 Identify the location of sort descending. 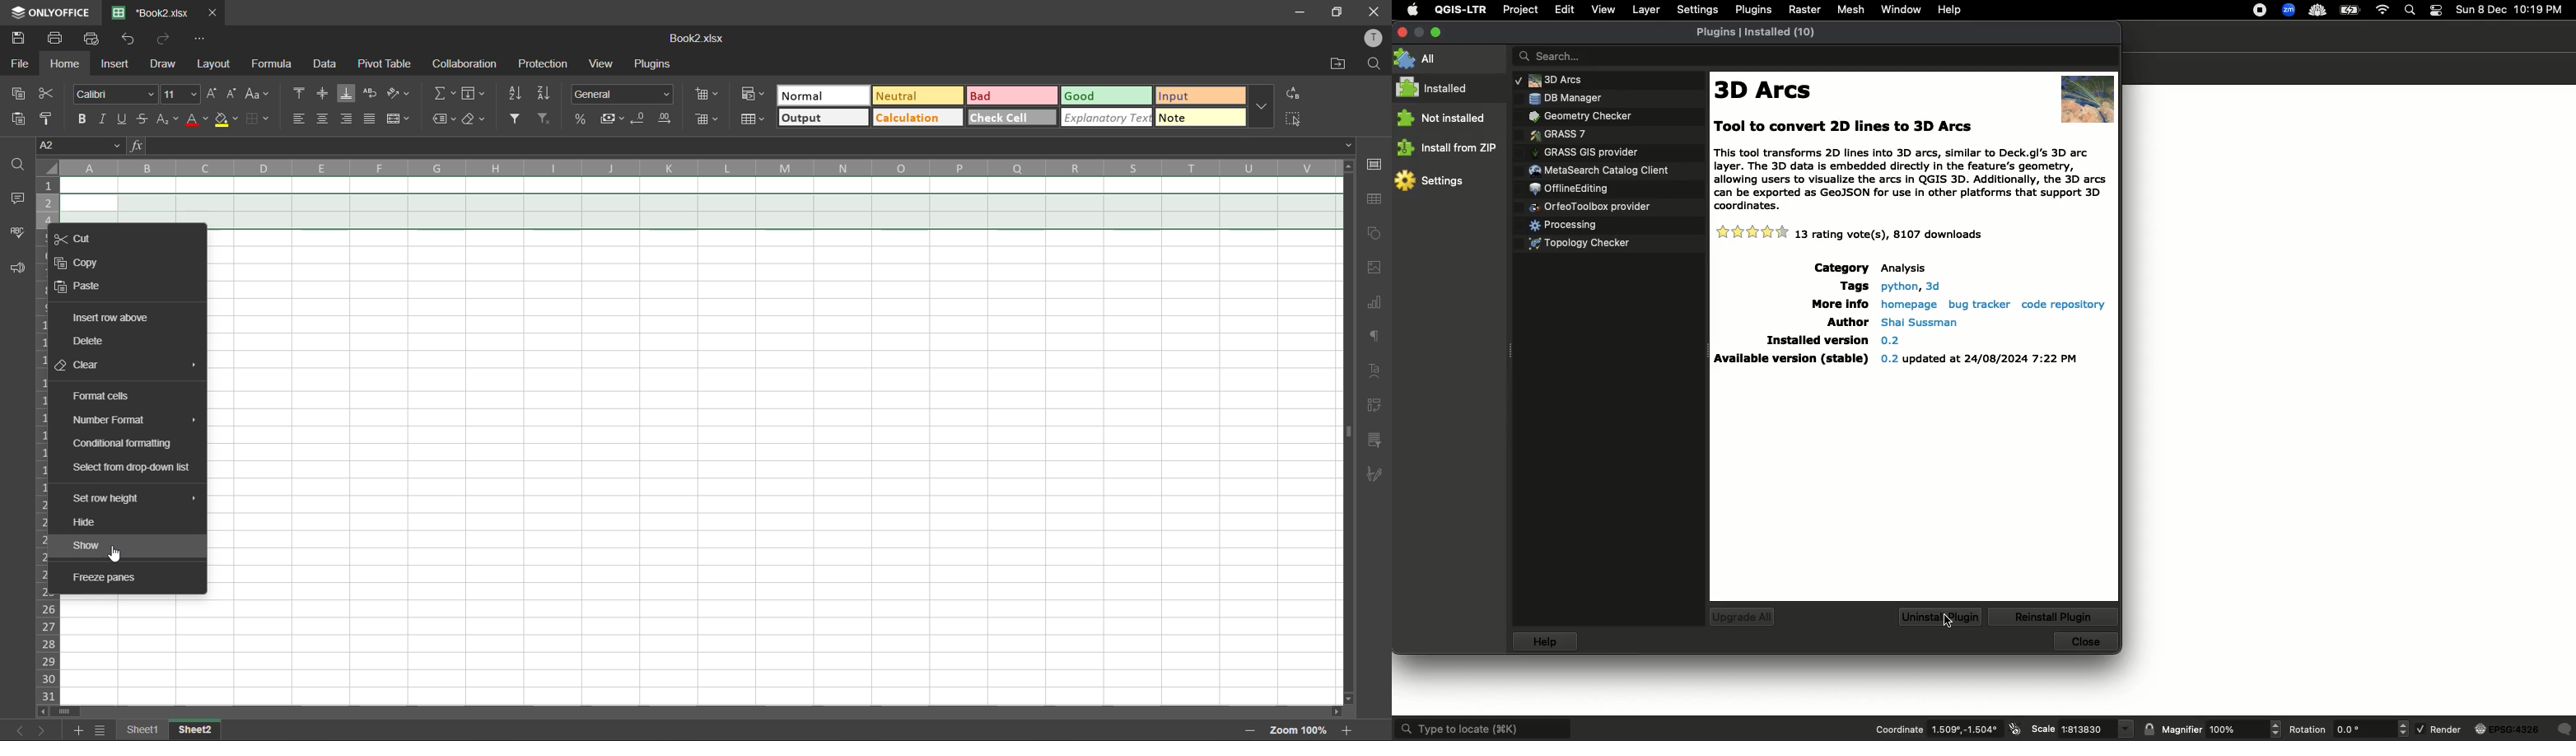
(547, 94).